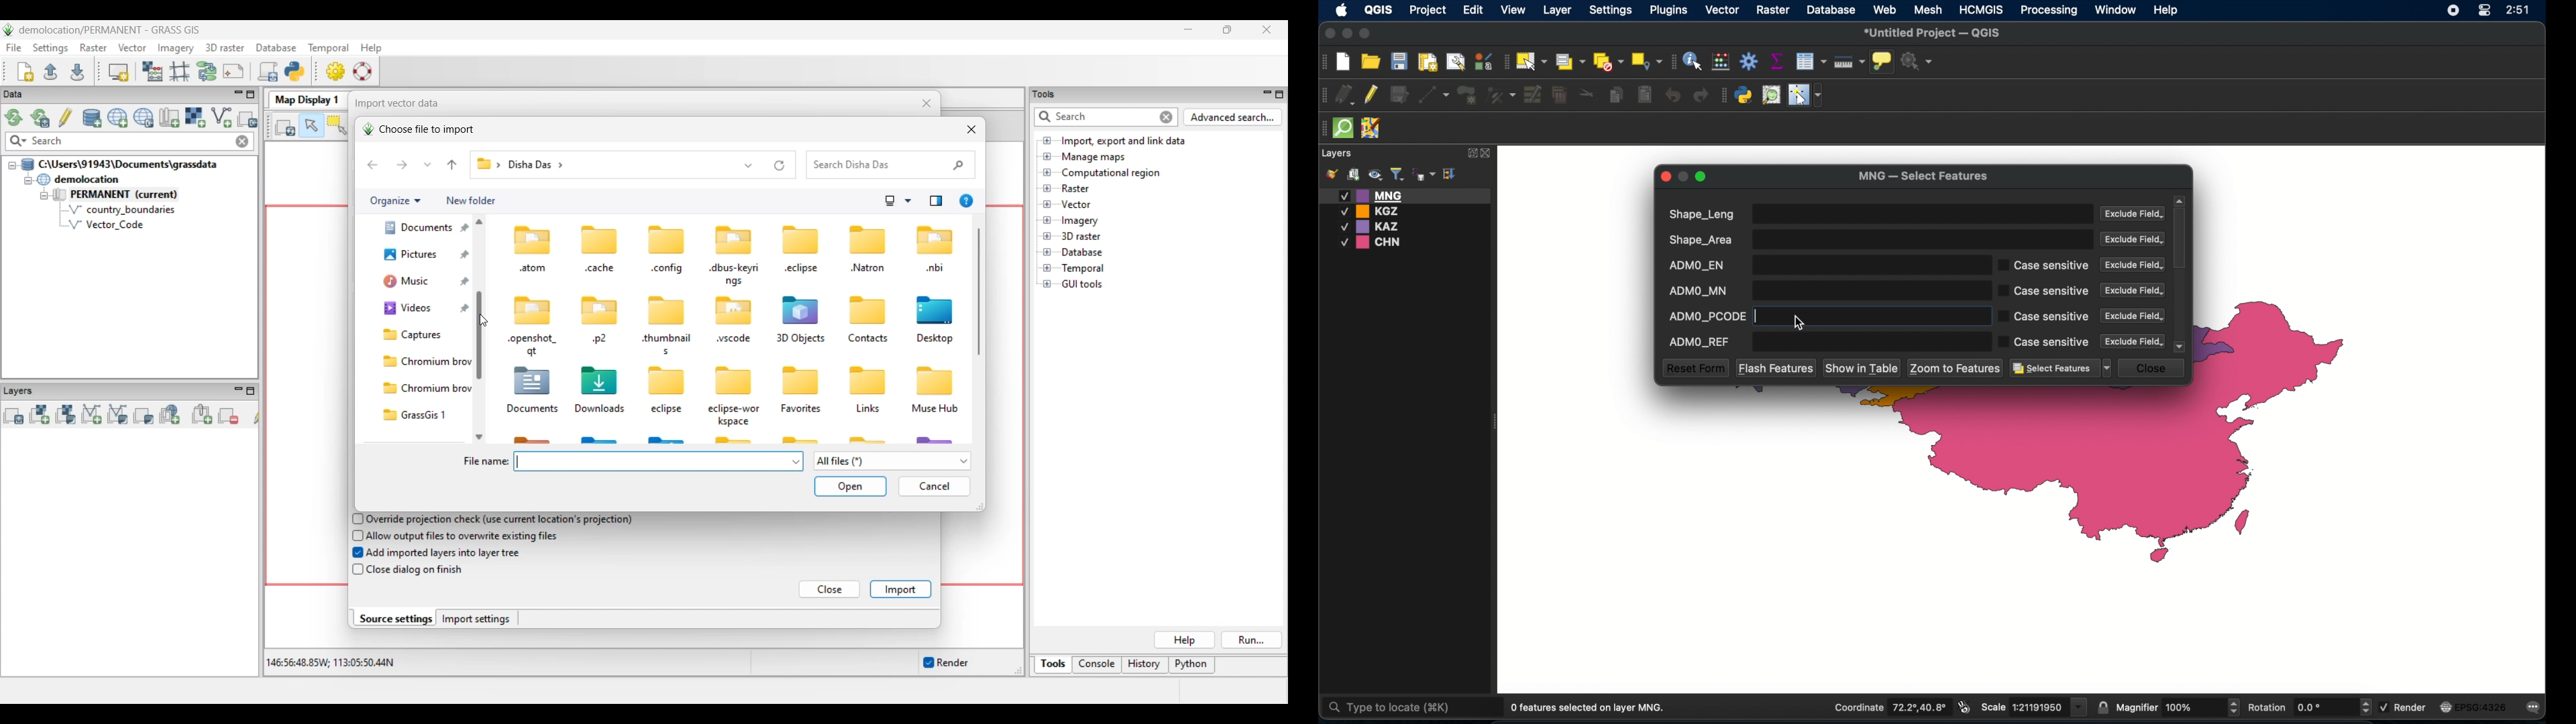 Image resolution: width=2576 pixels, height=728 pixels. Describe the element at coordinates (1966, 707) in the screenshot. I see `toggle extents and mouse display position` at that location.